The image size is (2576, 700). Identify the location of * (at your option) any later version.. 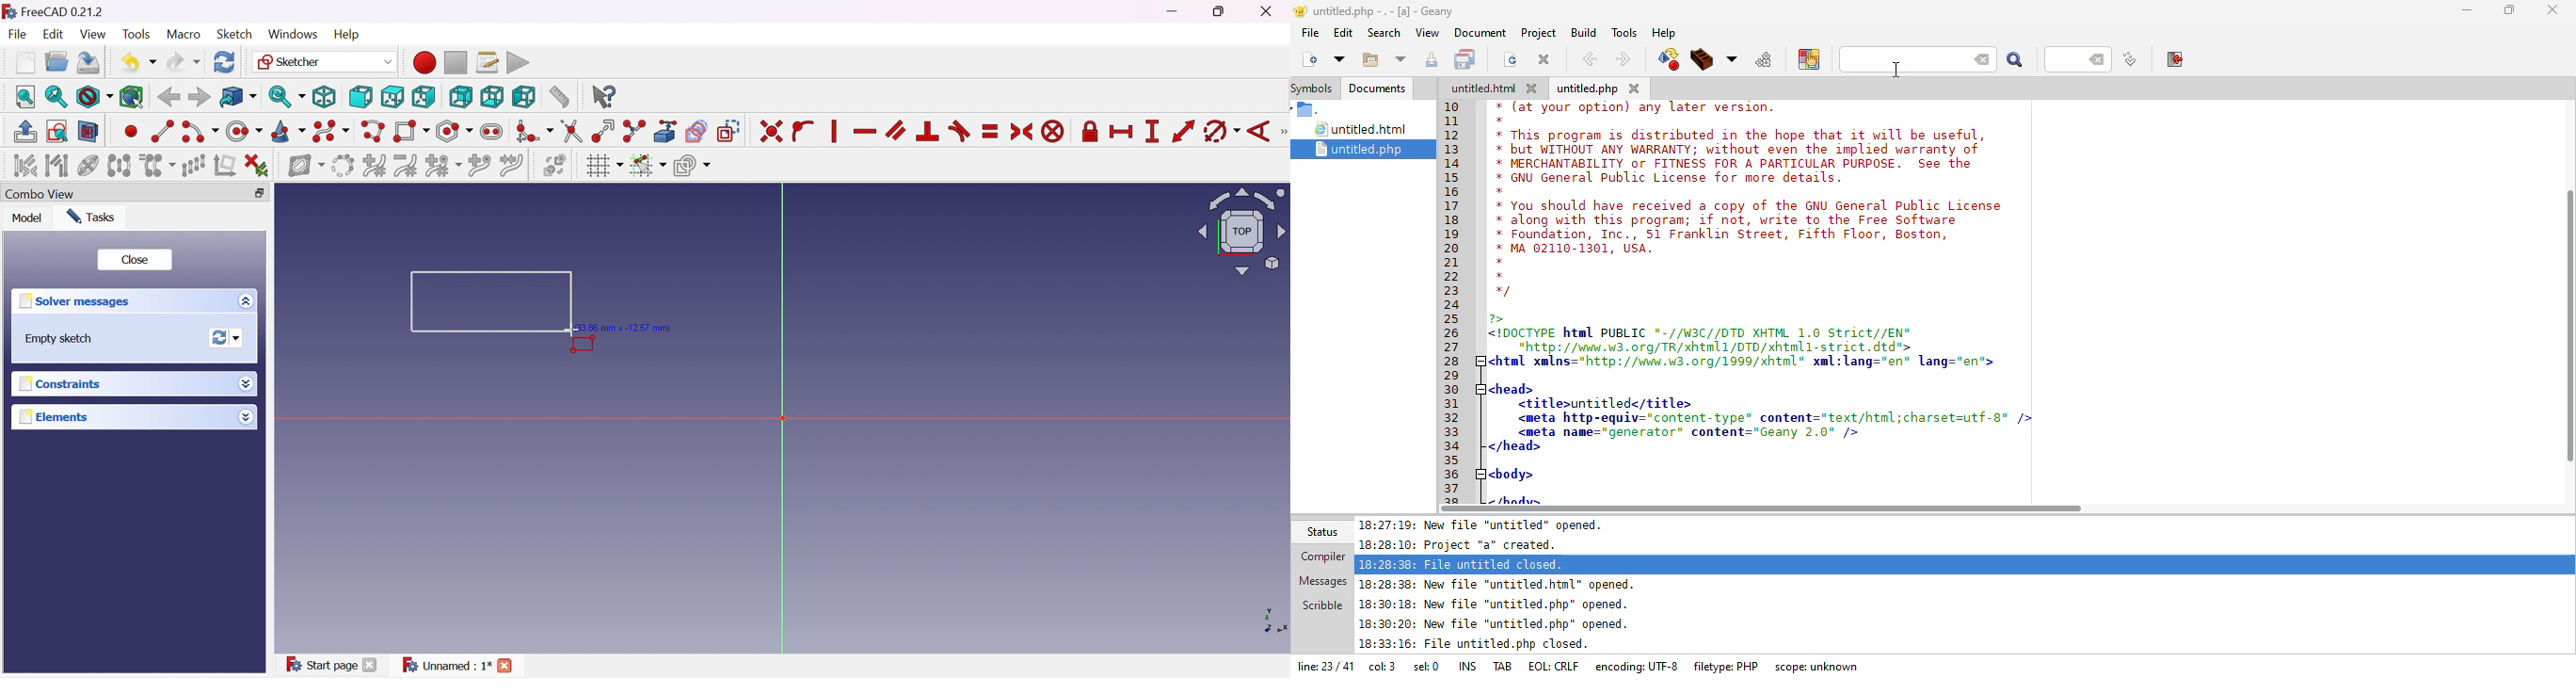
(1640, 107).